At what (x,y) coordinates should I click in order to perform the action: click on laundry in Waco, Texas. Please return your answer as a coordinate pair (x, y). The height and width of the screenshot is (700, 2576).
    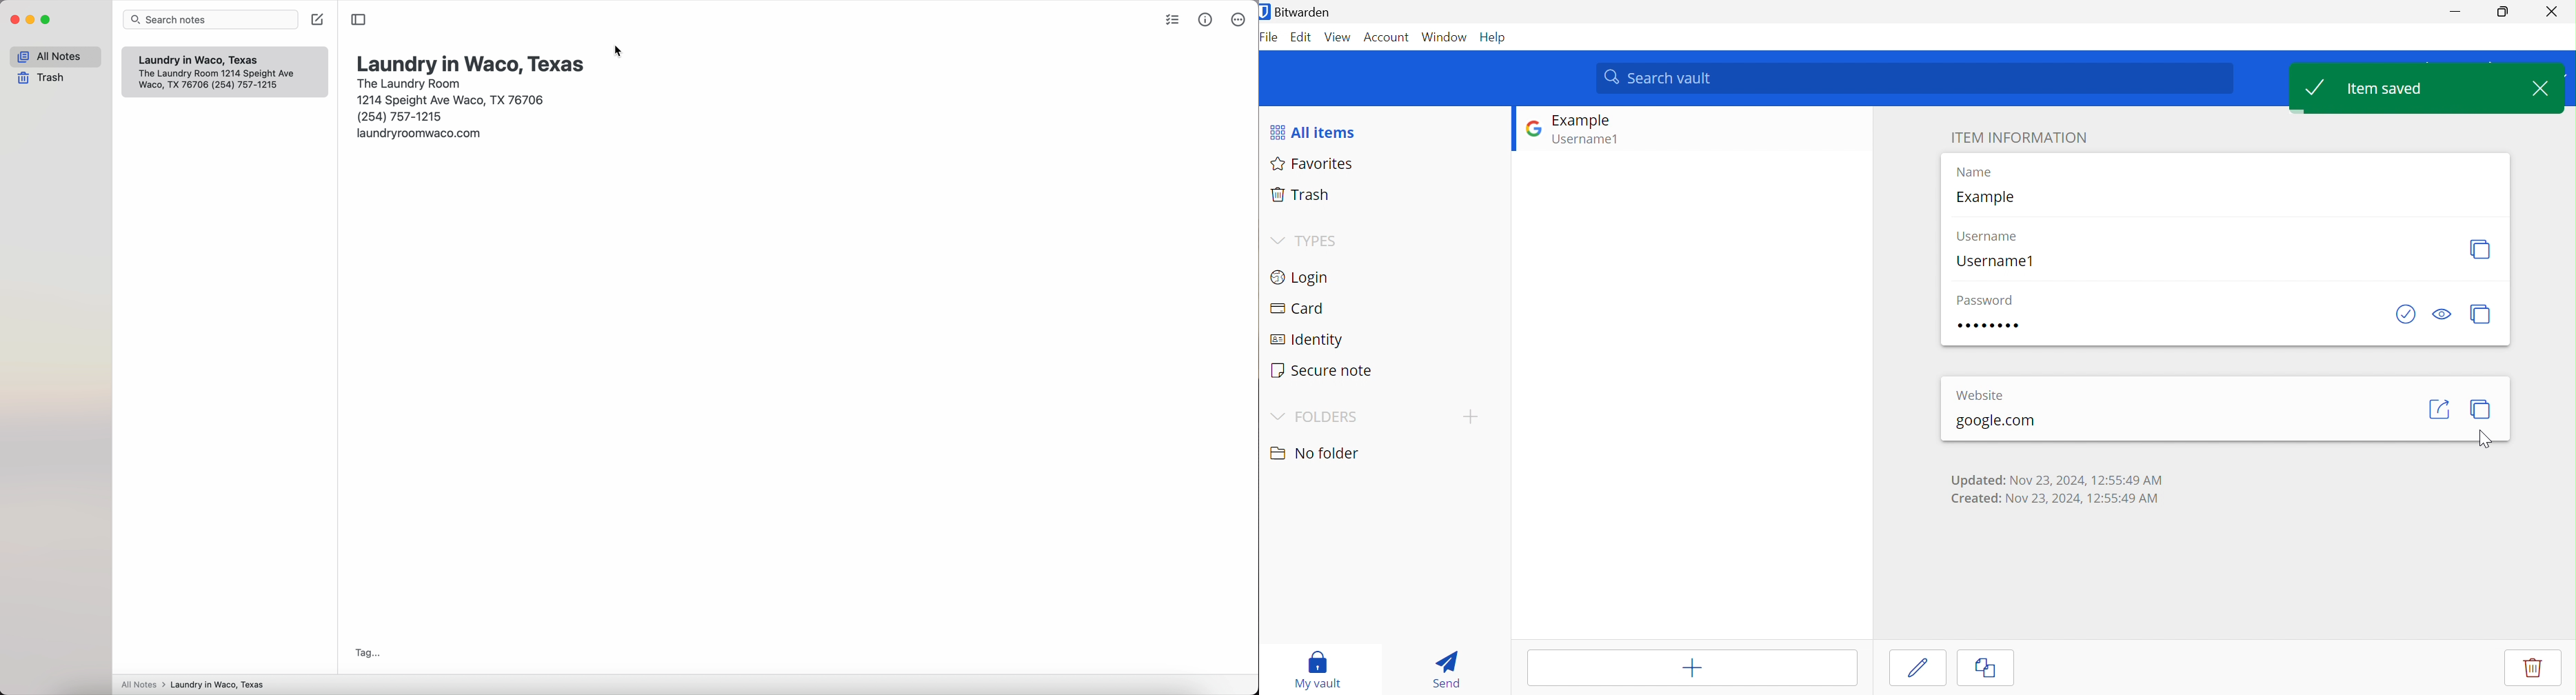
    Looking at the image, I should click on (472, 63).